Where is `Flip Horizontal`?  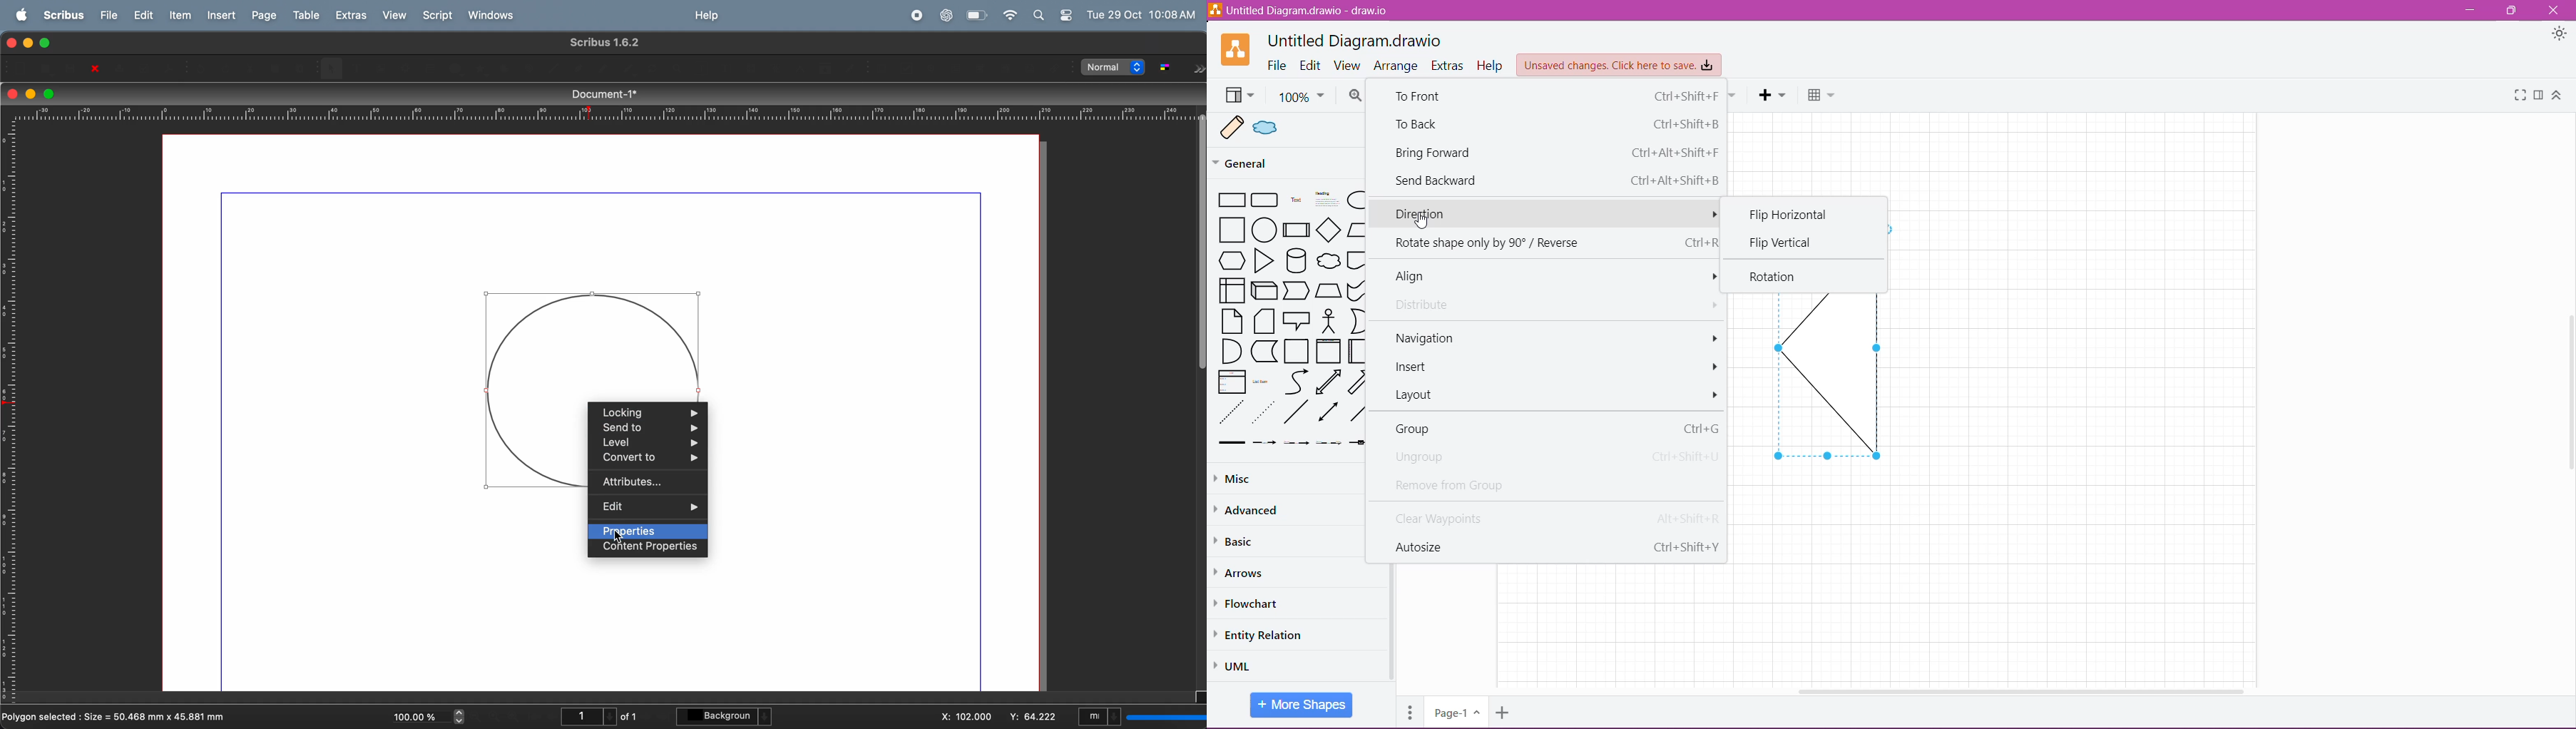 Flip Horizontal is located at coordinates (1793, 215).